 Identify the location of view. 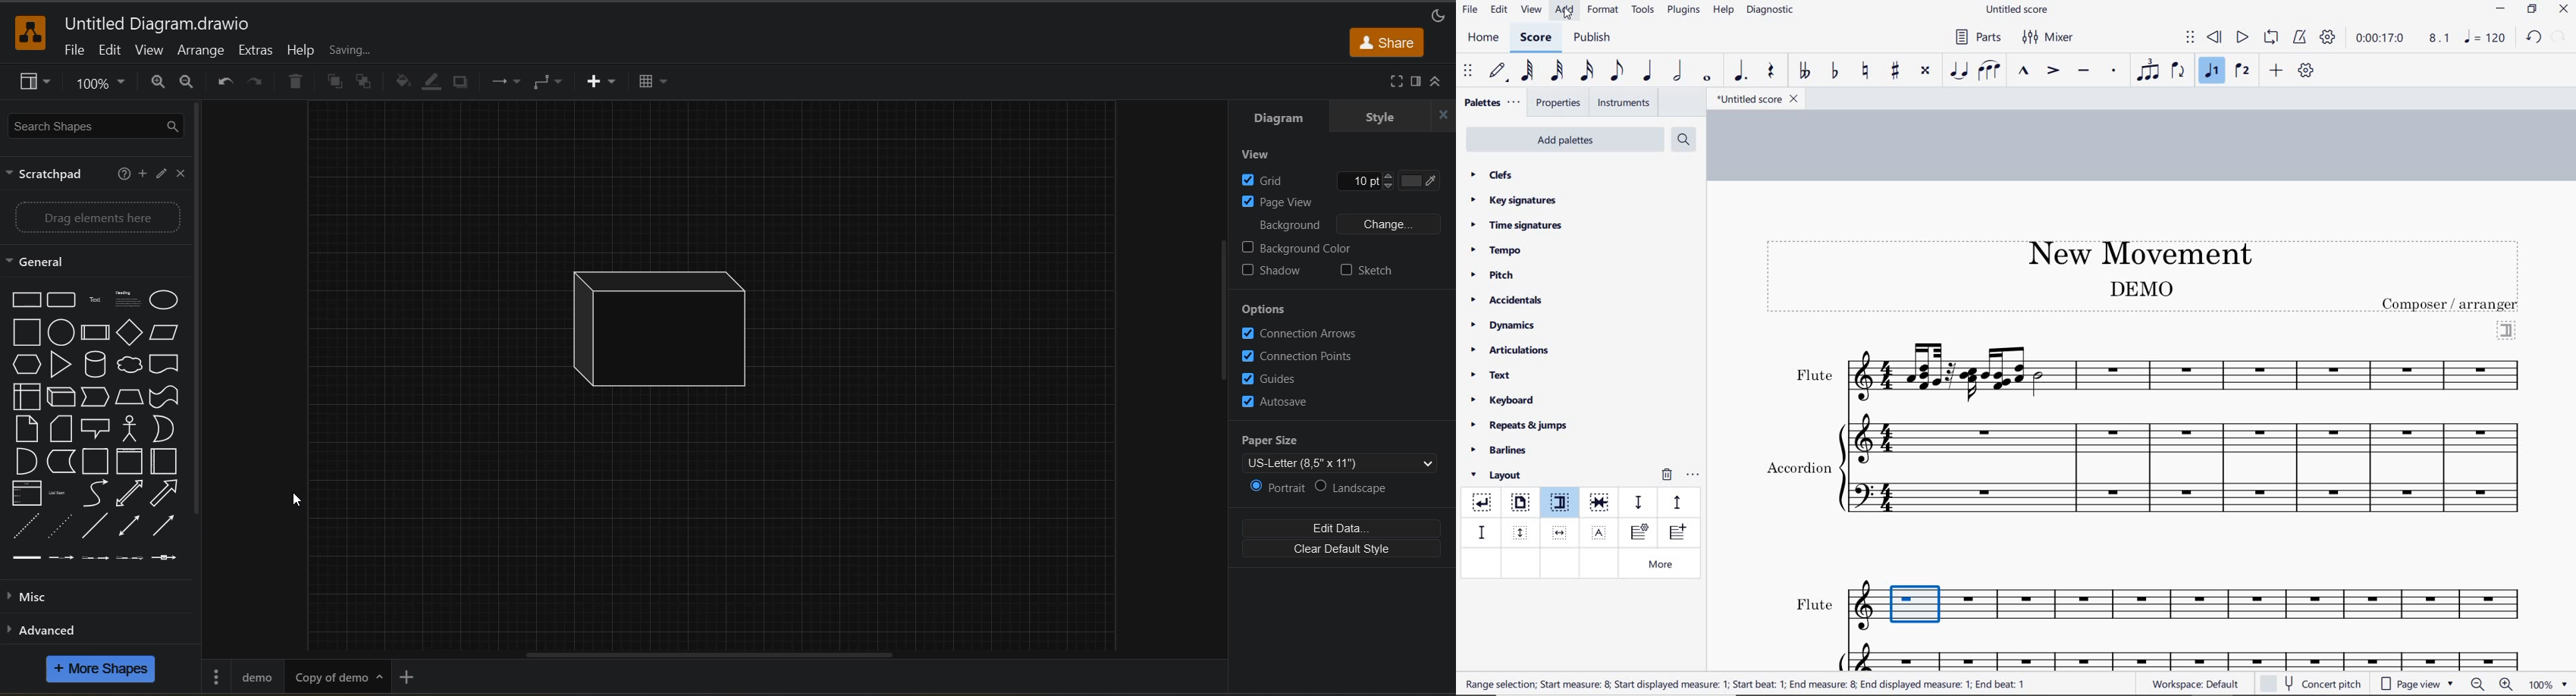
(1529, 11).